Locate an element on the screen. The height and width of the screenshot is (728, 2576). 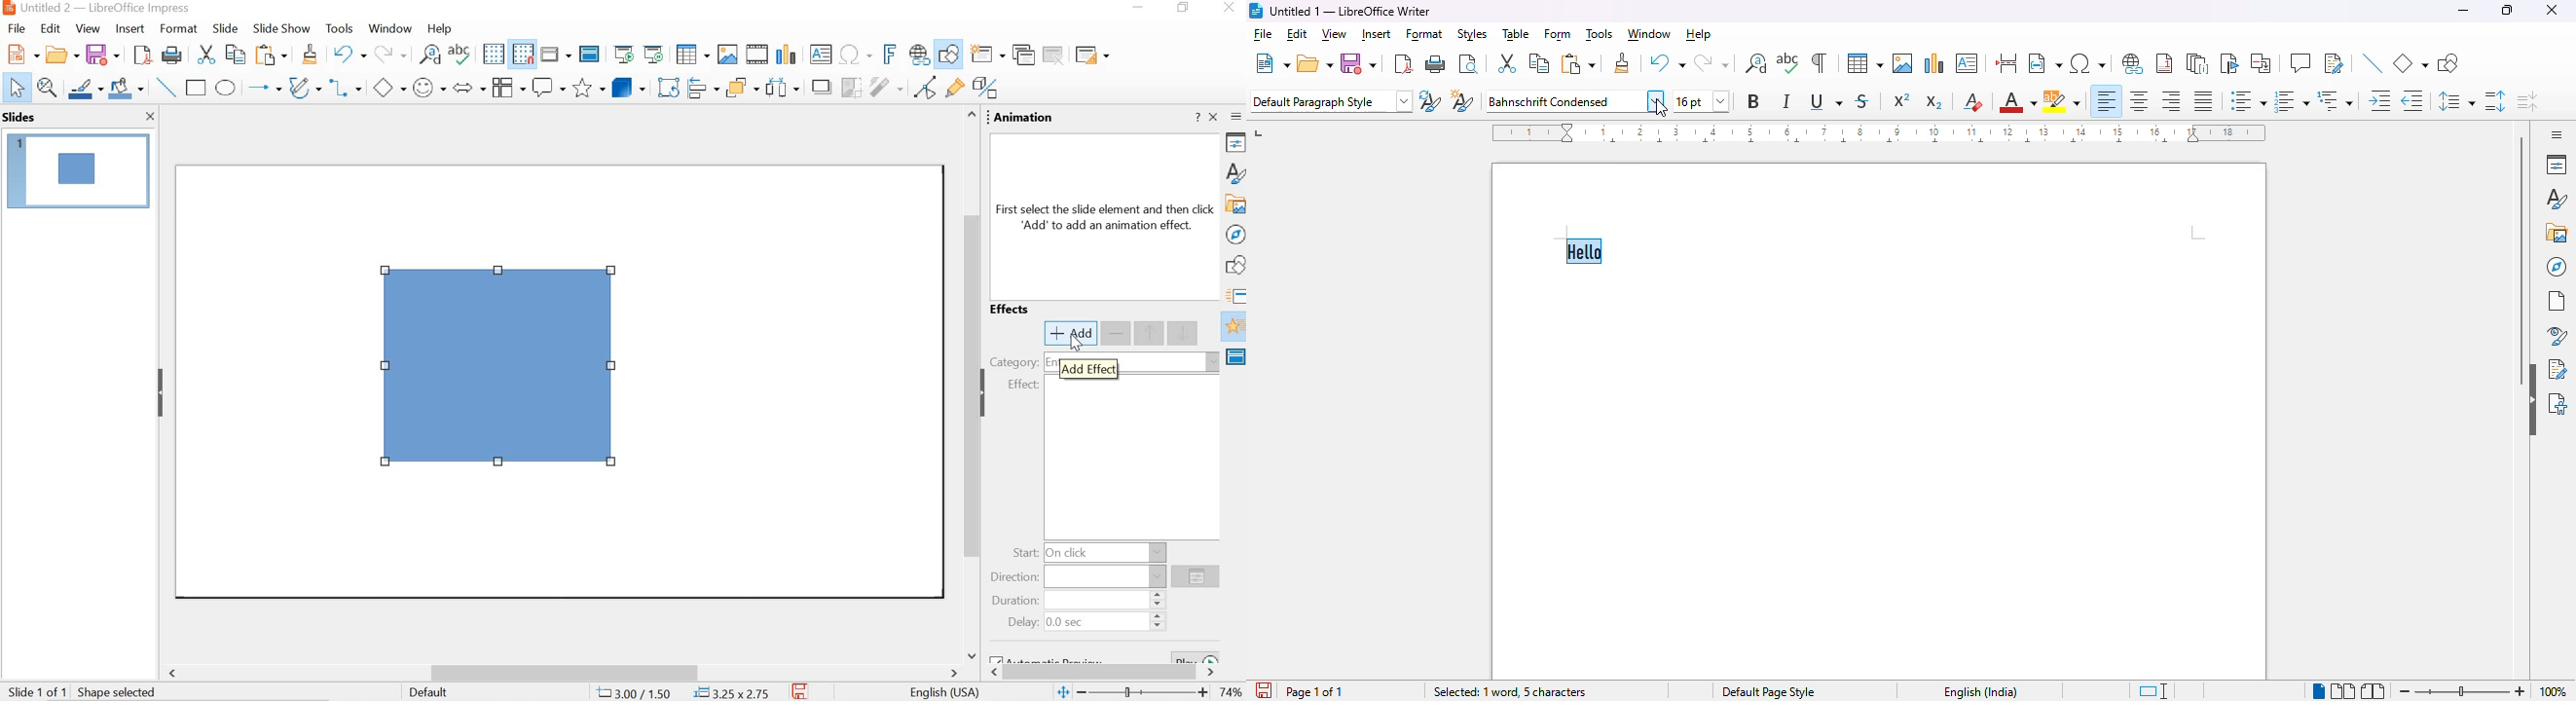
default is located at coordinates (435, 694).